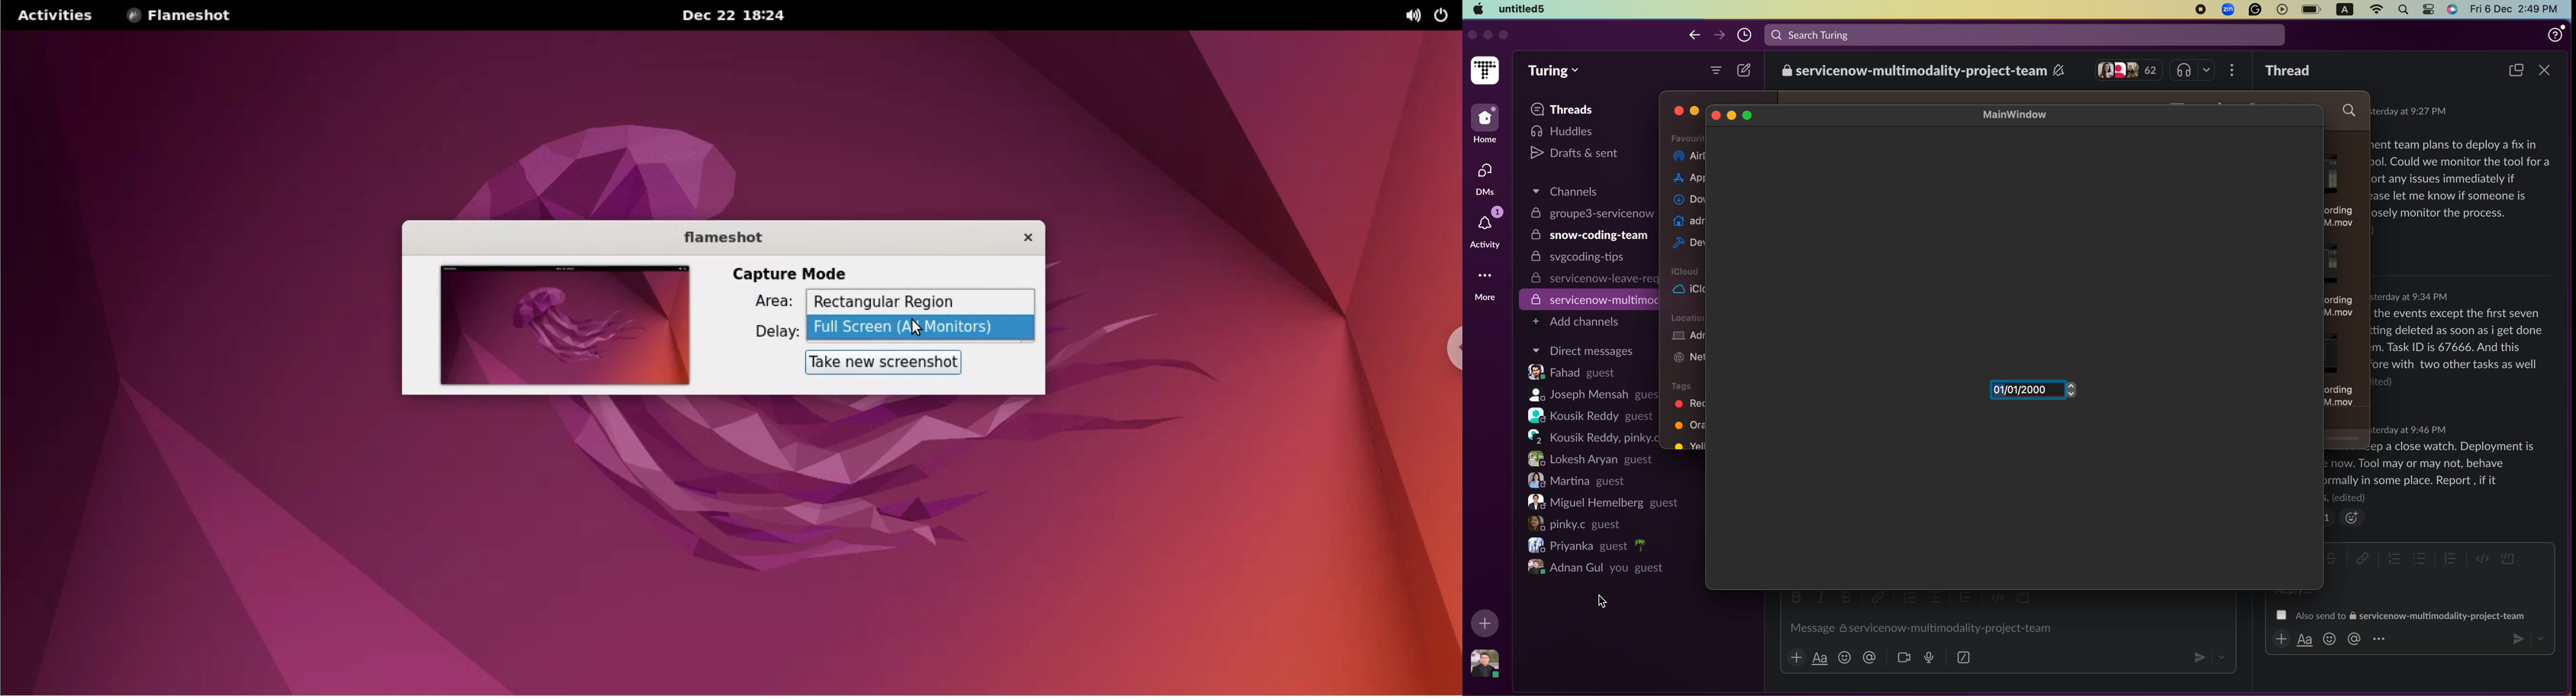 The height and width of the screenshot is (700, 2576). Describe the element at coordinates (1478, 9) in the screenshot. I see `apple button` at that location.